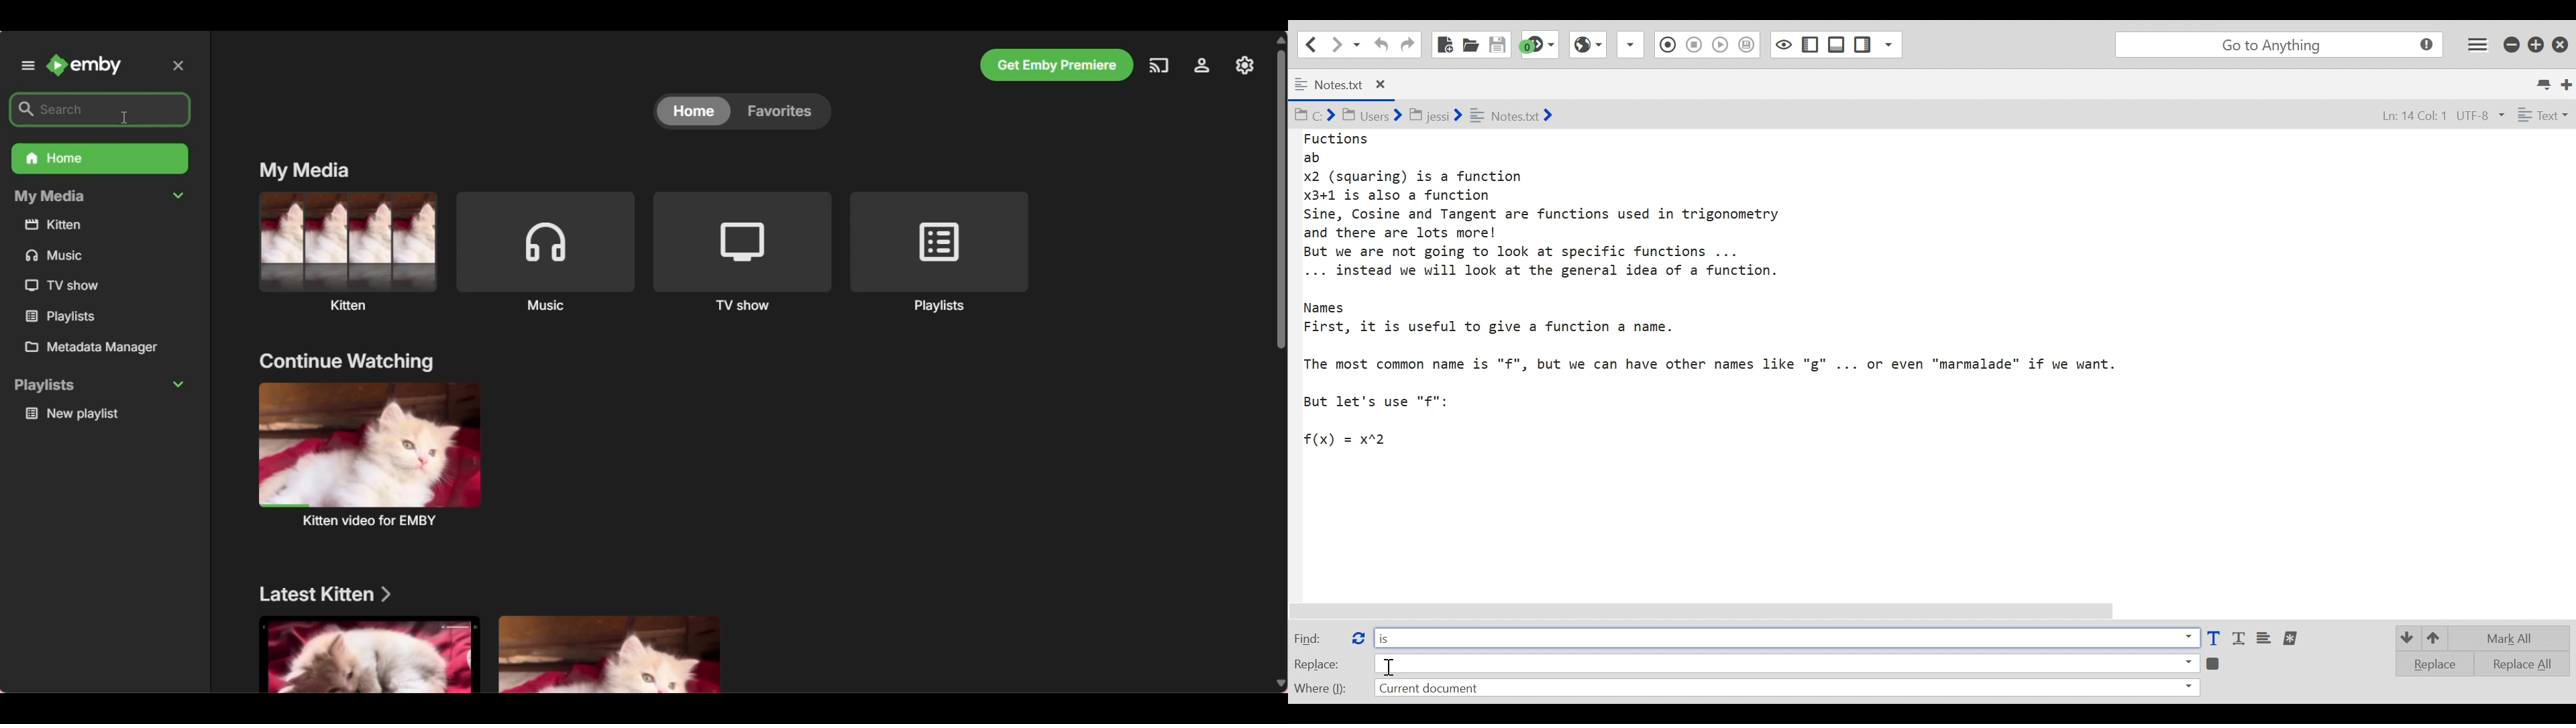 The width and height of the screenshot is (2576, 728). I want to click on kitten video for EMBY, so click(369, 454).